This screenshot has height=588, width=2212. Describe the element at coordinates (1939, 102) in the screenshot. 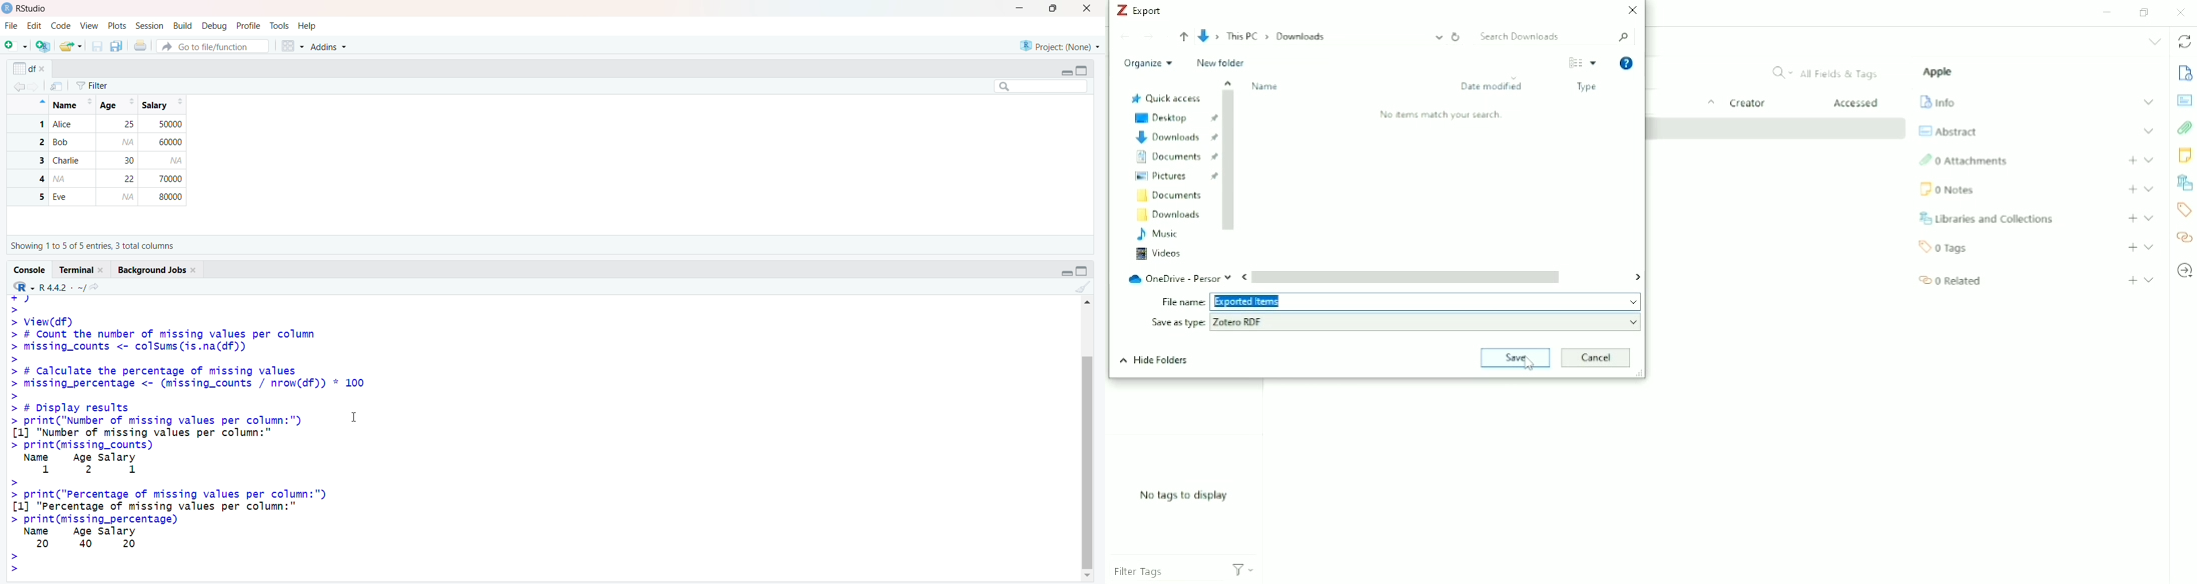

I see `Info` at that location.